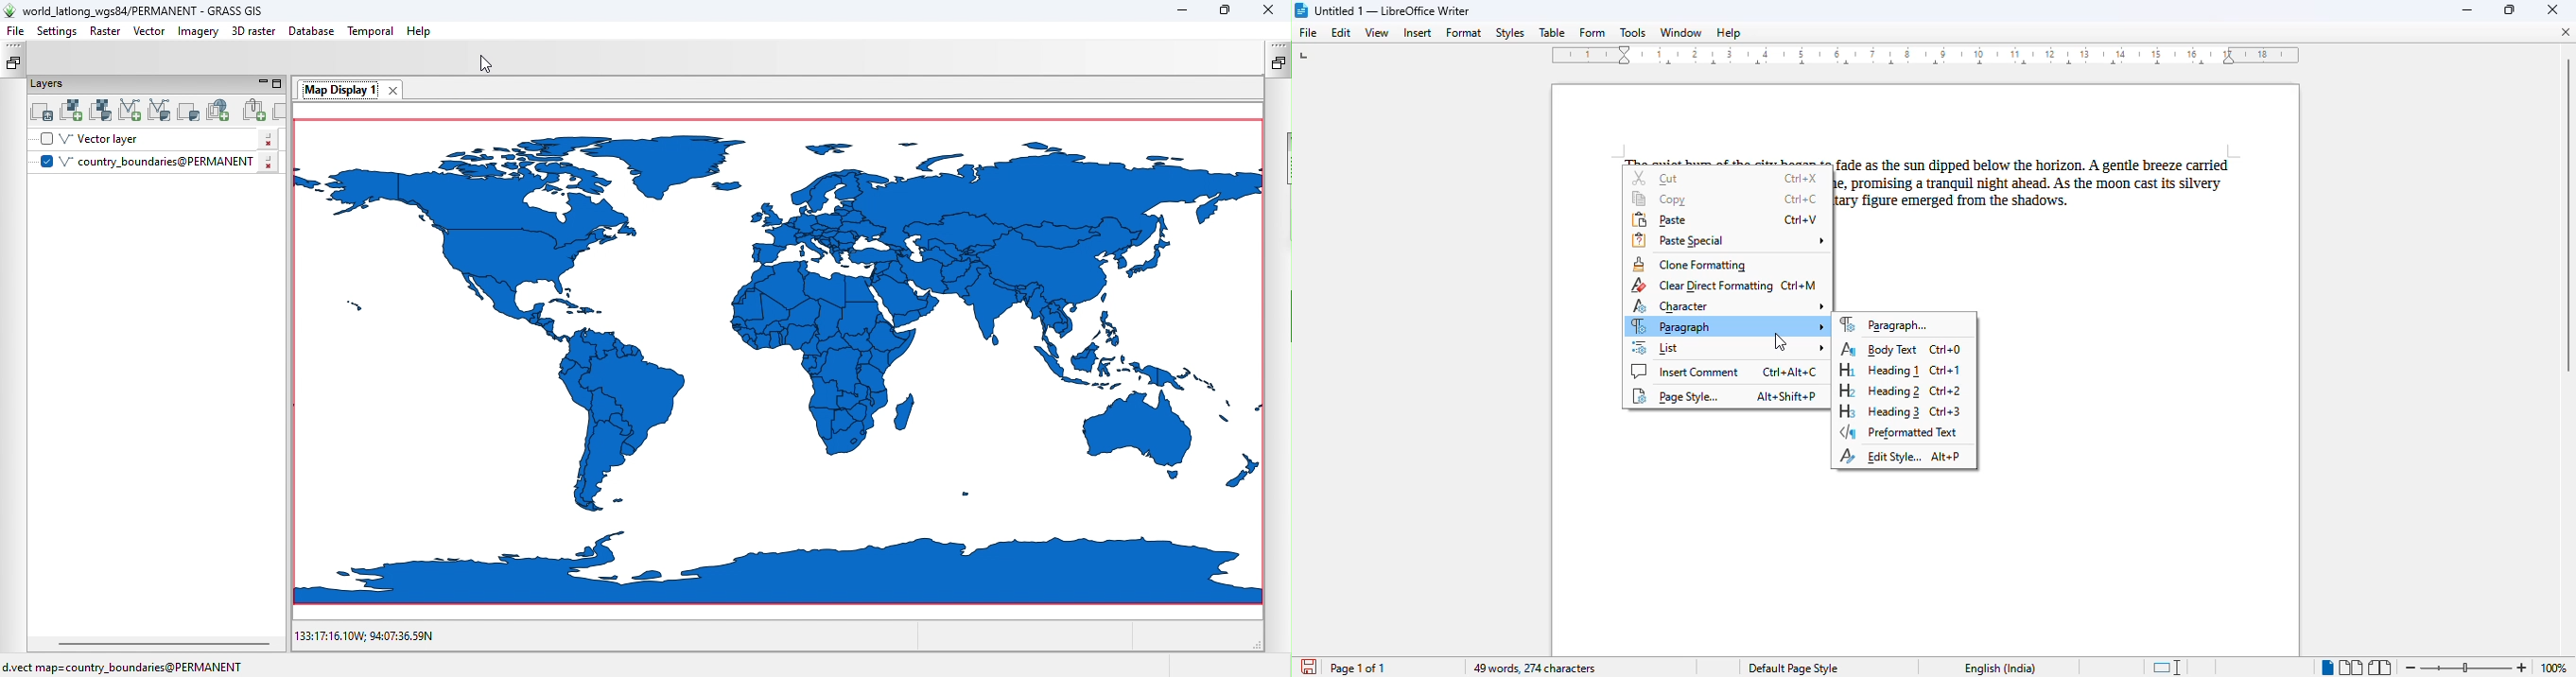 This screenshot has width=2576, height=700. What do you see at coordinates (1341, 32) in the screenshot?
I see `edit` at bounding box center [1341, 32].